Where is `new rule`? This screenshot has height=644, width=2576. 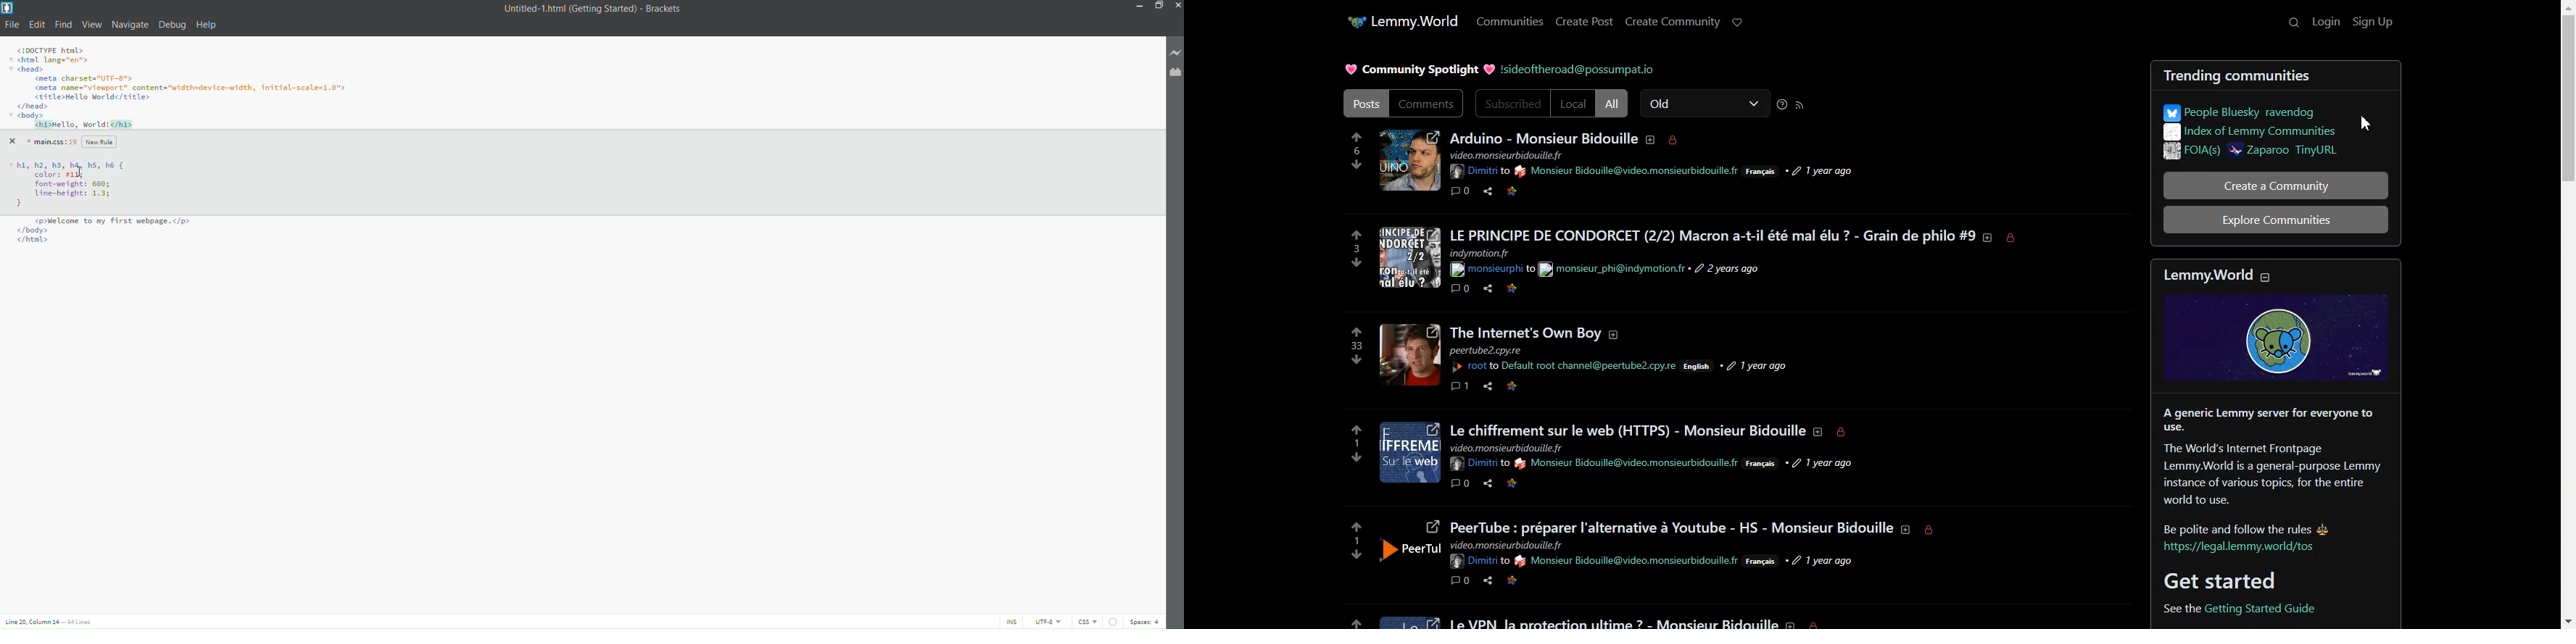
new rule is located at coordinates (98, 141).